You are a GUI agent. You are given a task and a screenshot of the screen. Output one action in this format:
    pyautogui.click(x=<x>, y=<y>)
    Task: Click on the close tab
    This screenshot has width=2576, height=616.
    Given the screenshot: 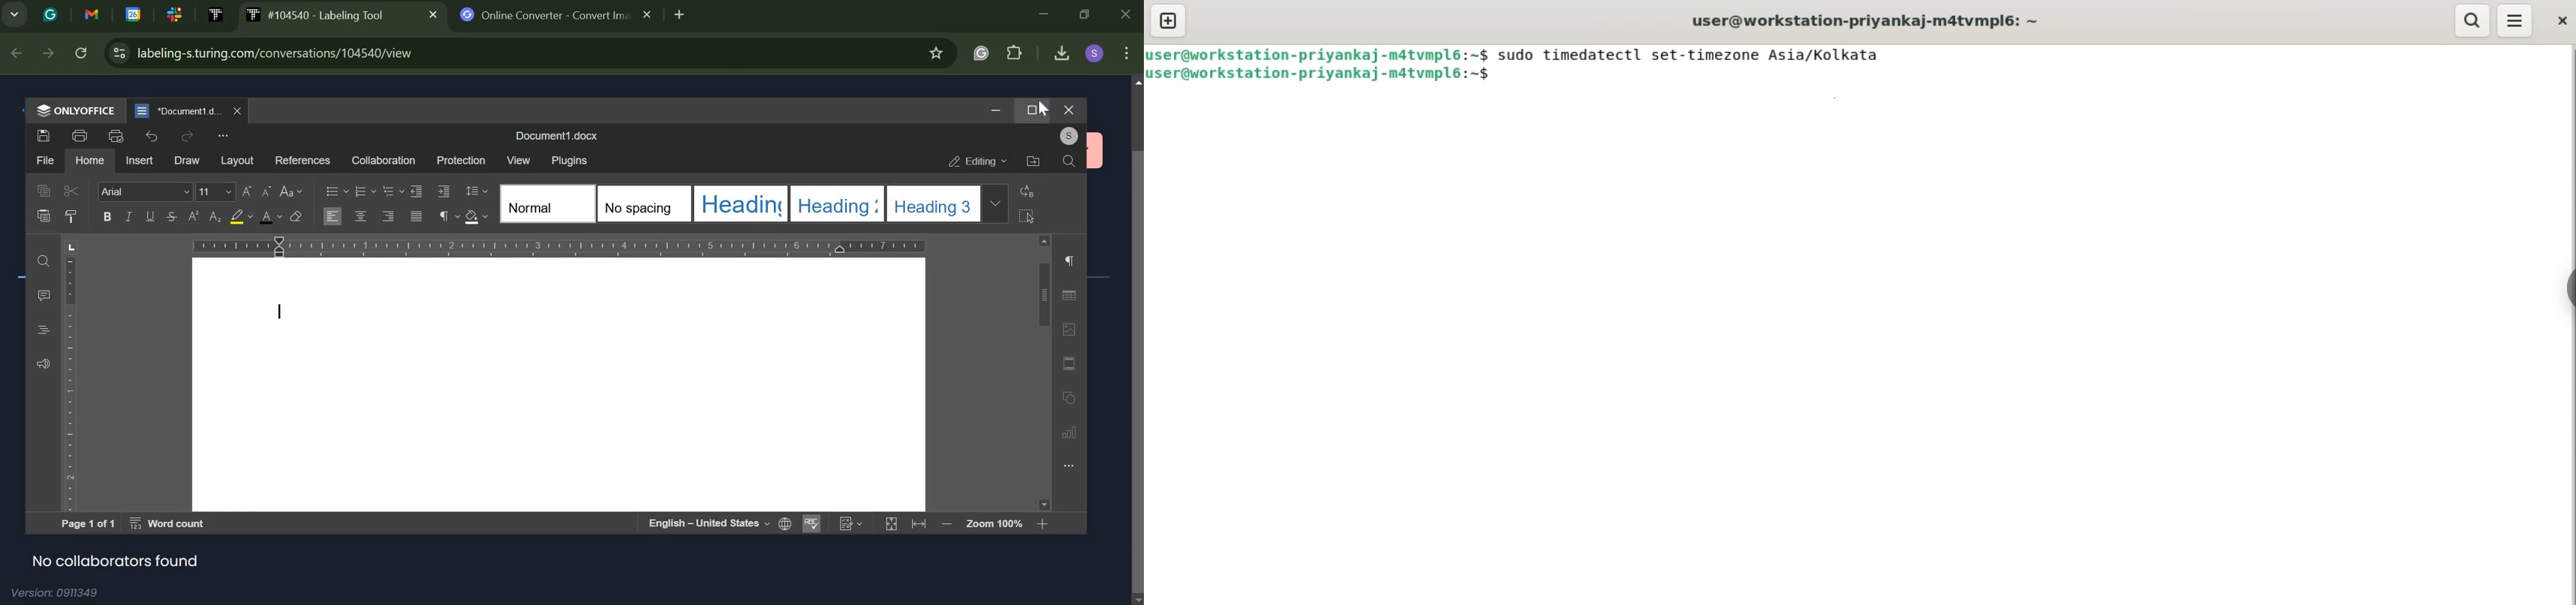 What is the action you would take?
    pyautogui.click(x=433, y=14)
    